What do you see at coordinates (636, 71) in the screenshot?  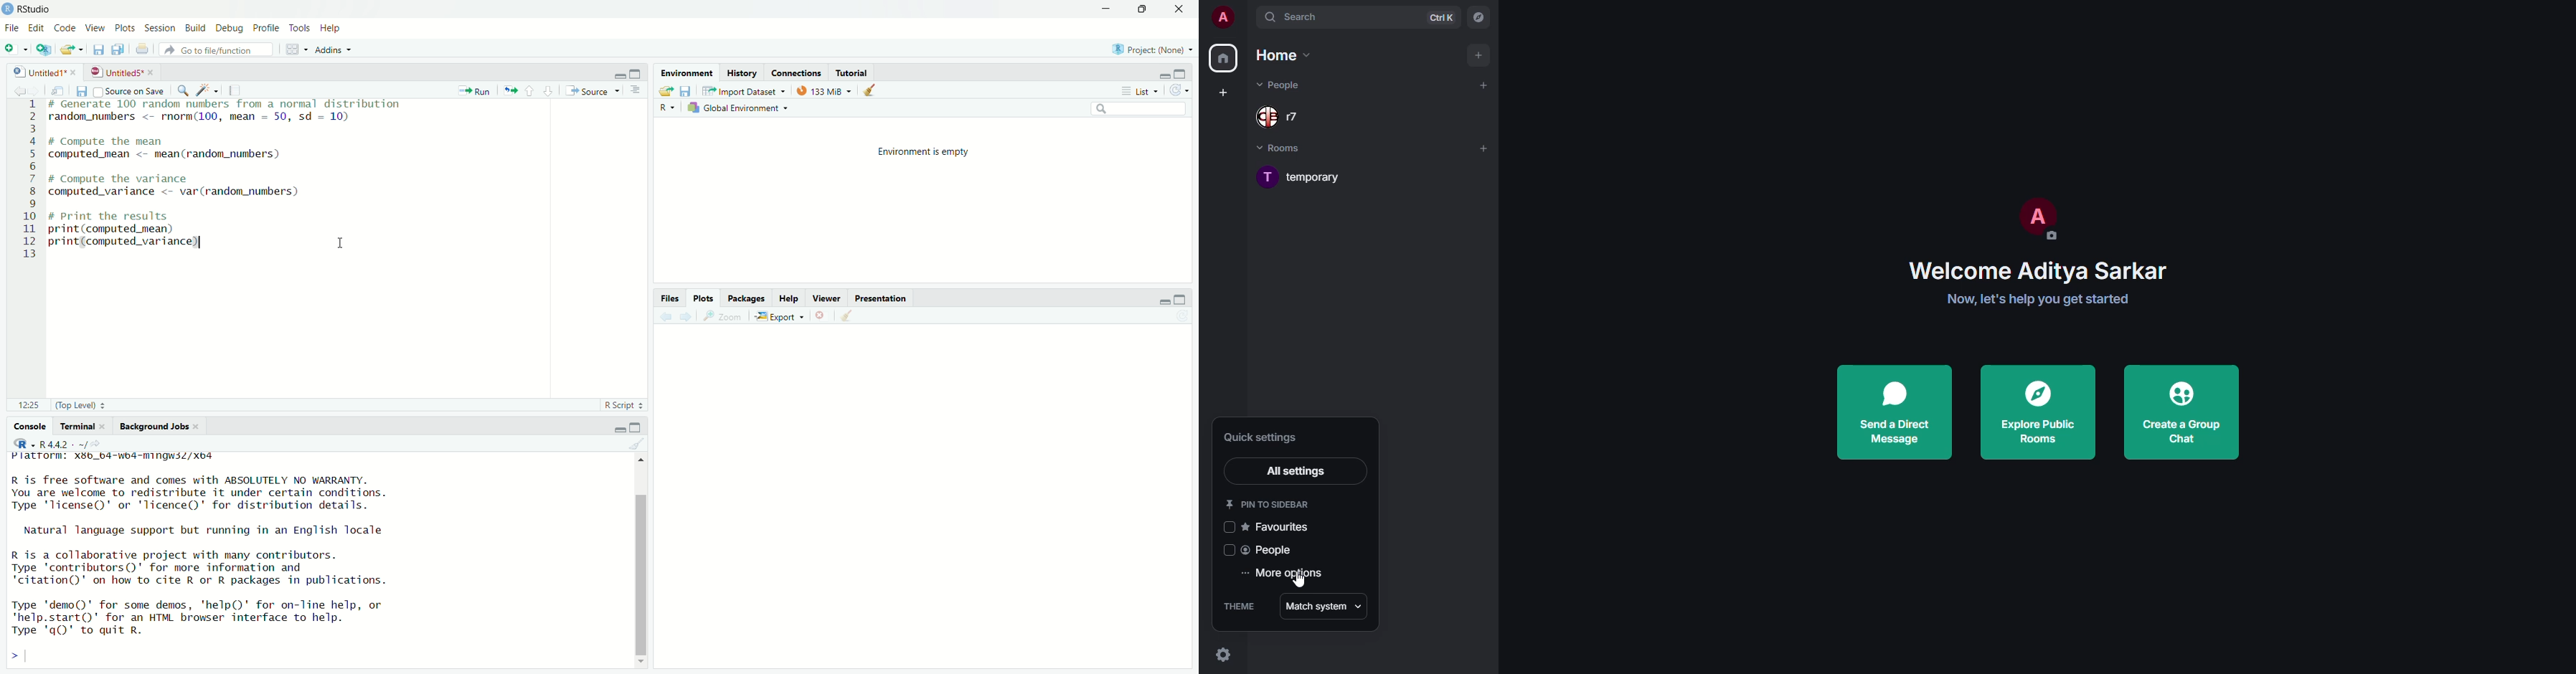 I see `maximize` at bounding box center [636, 71].